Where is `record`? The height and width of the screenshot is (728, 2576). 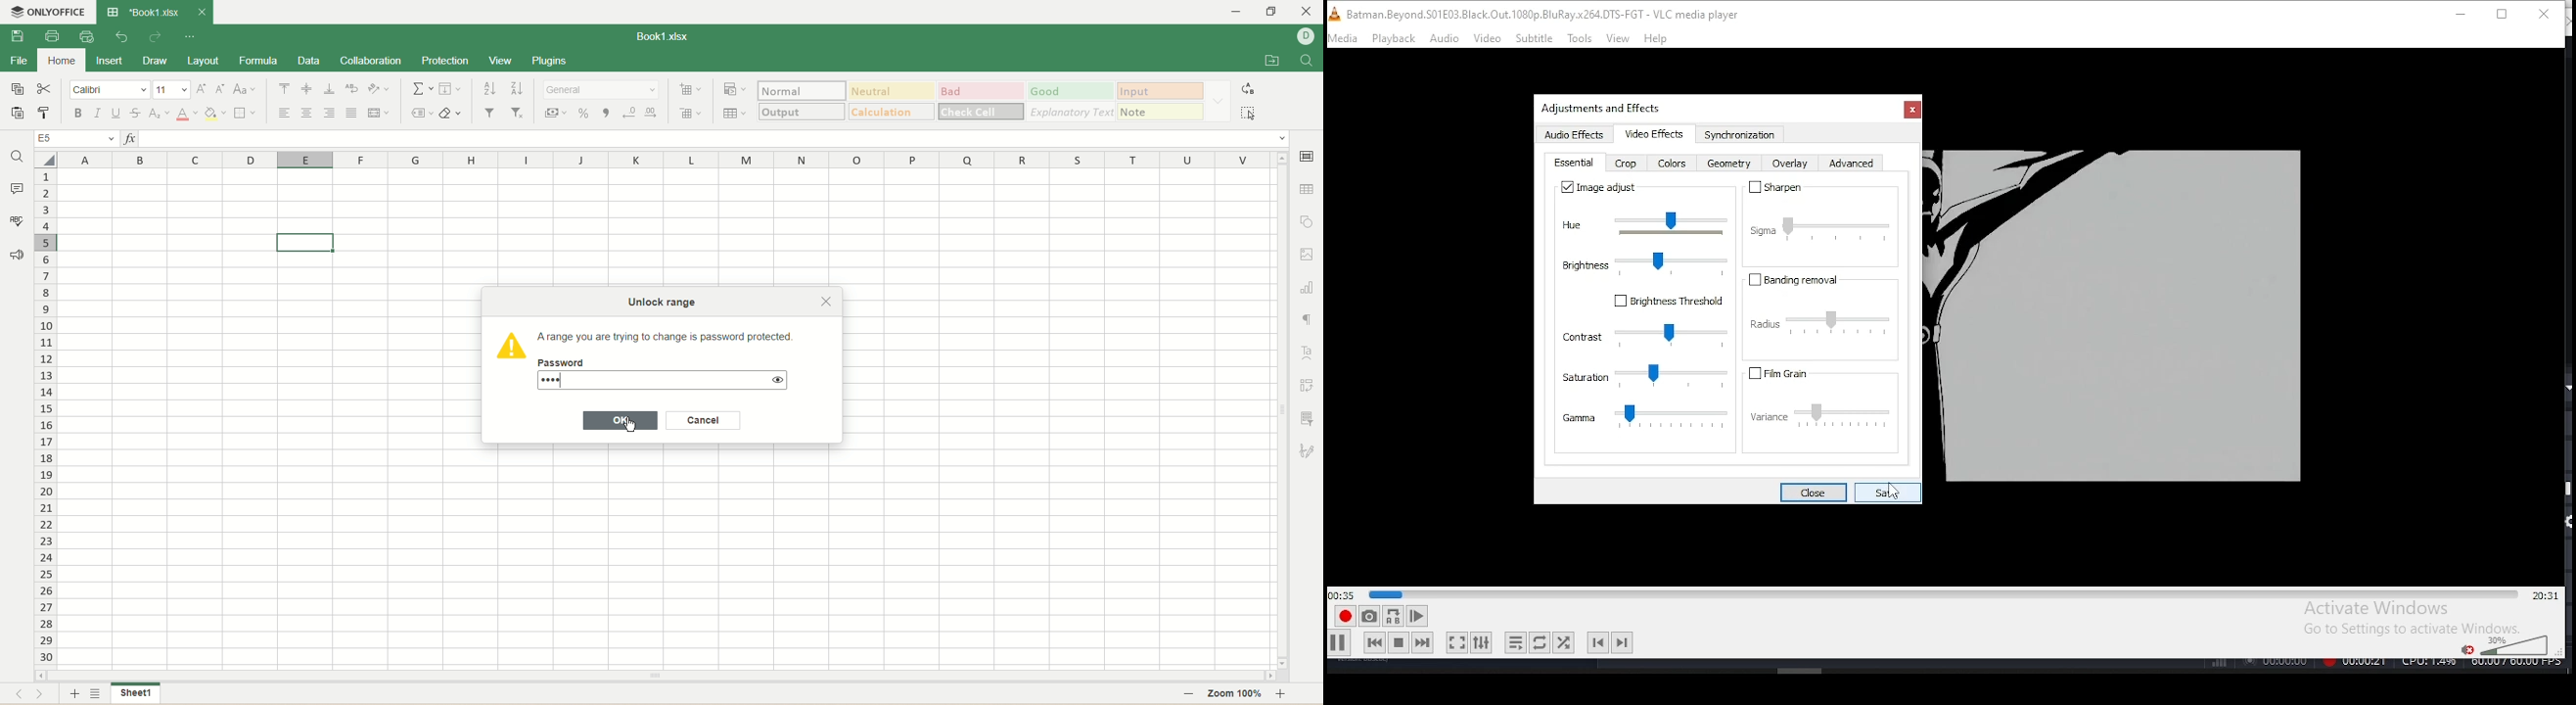 record is located at coordinates (1344, 617).